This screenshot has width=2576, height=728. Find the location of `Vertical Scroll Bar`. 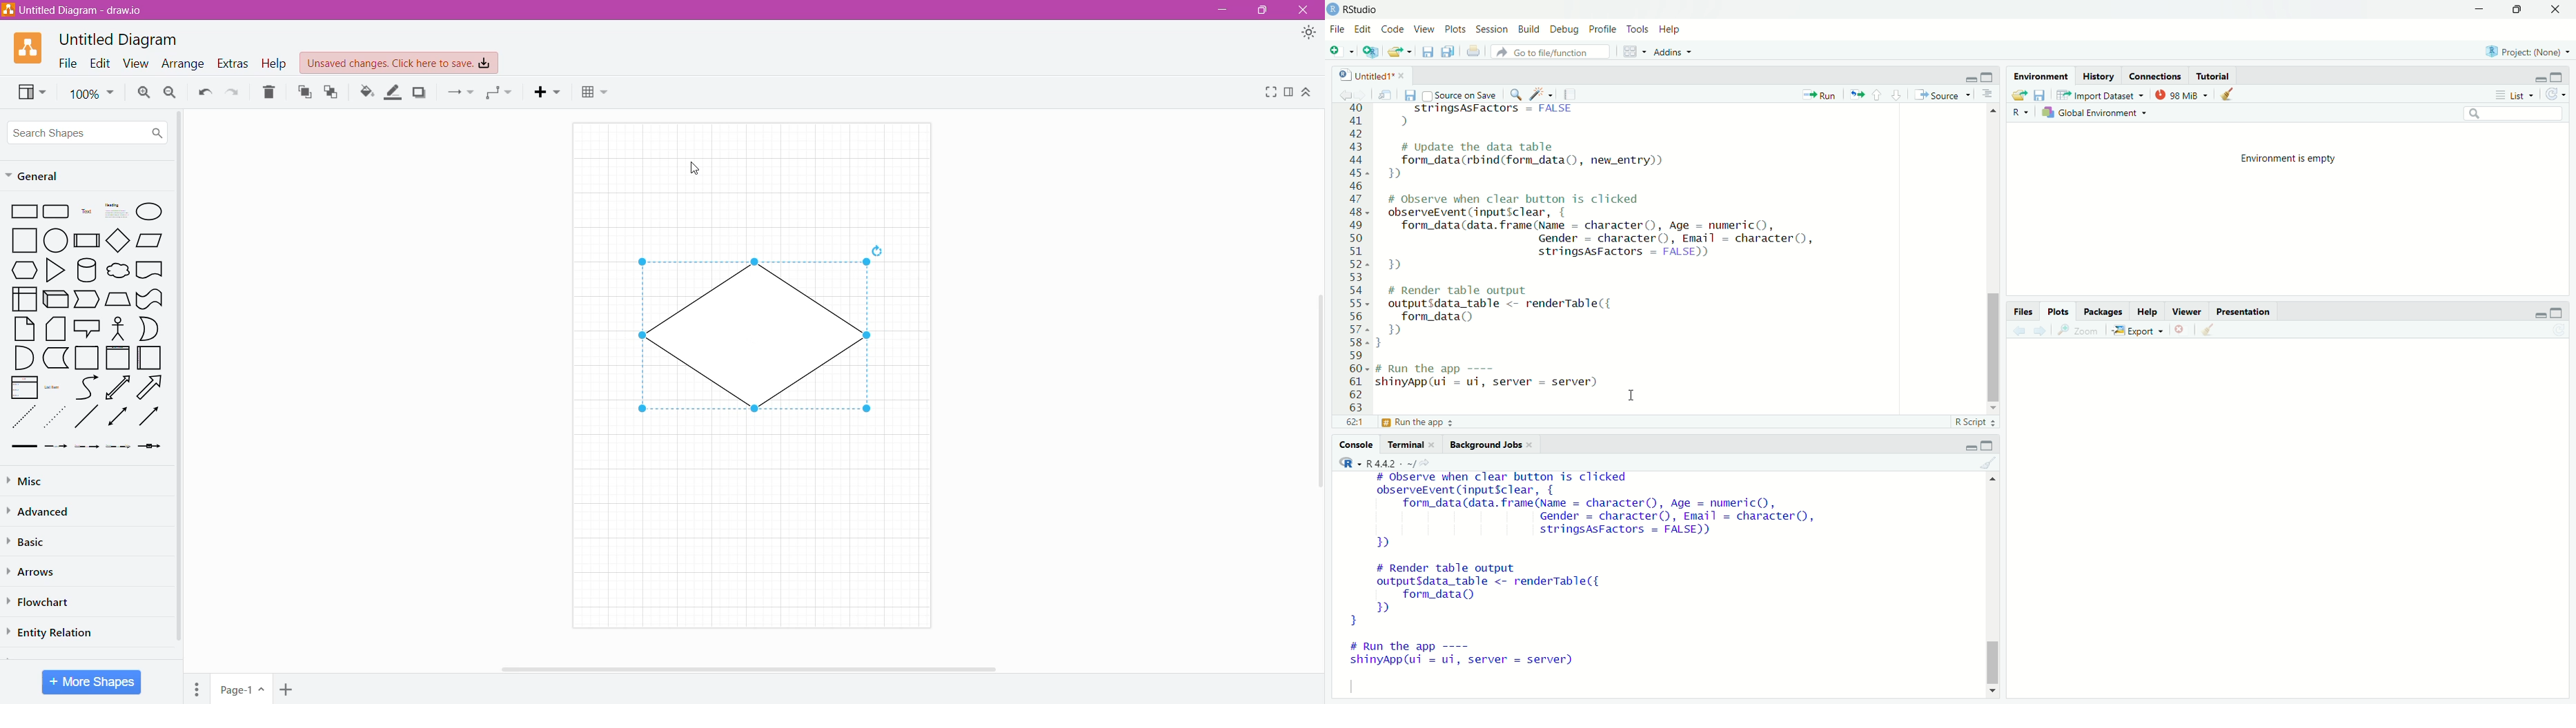

Vertical Scroll Bar is located at coordinates (1316, 385).